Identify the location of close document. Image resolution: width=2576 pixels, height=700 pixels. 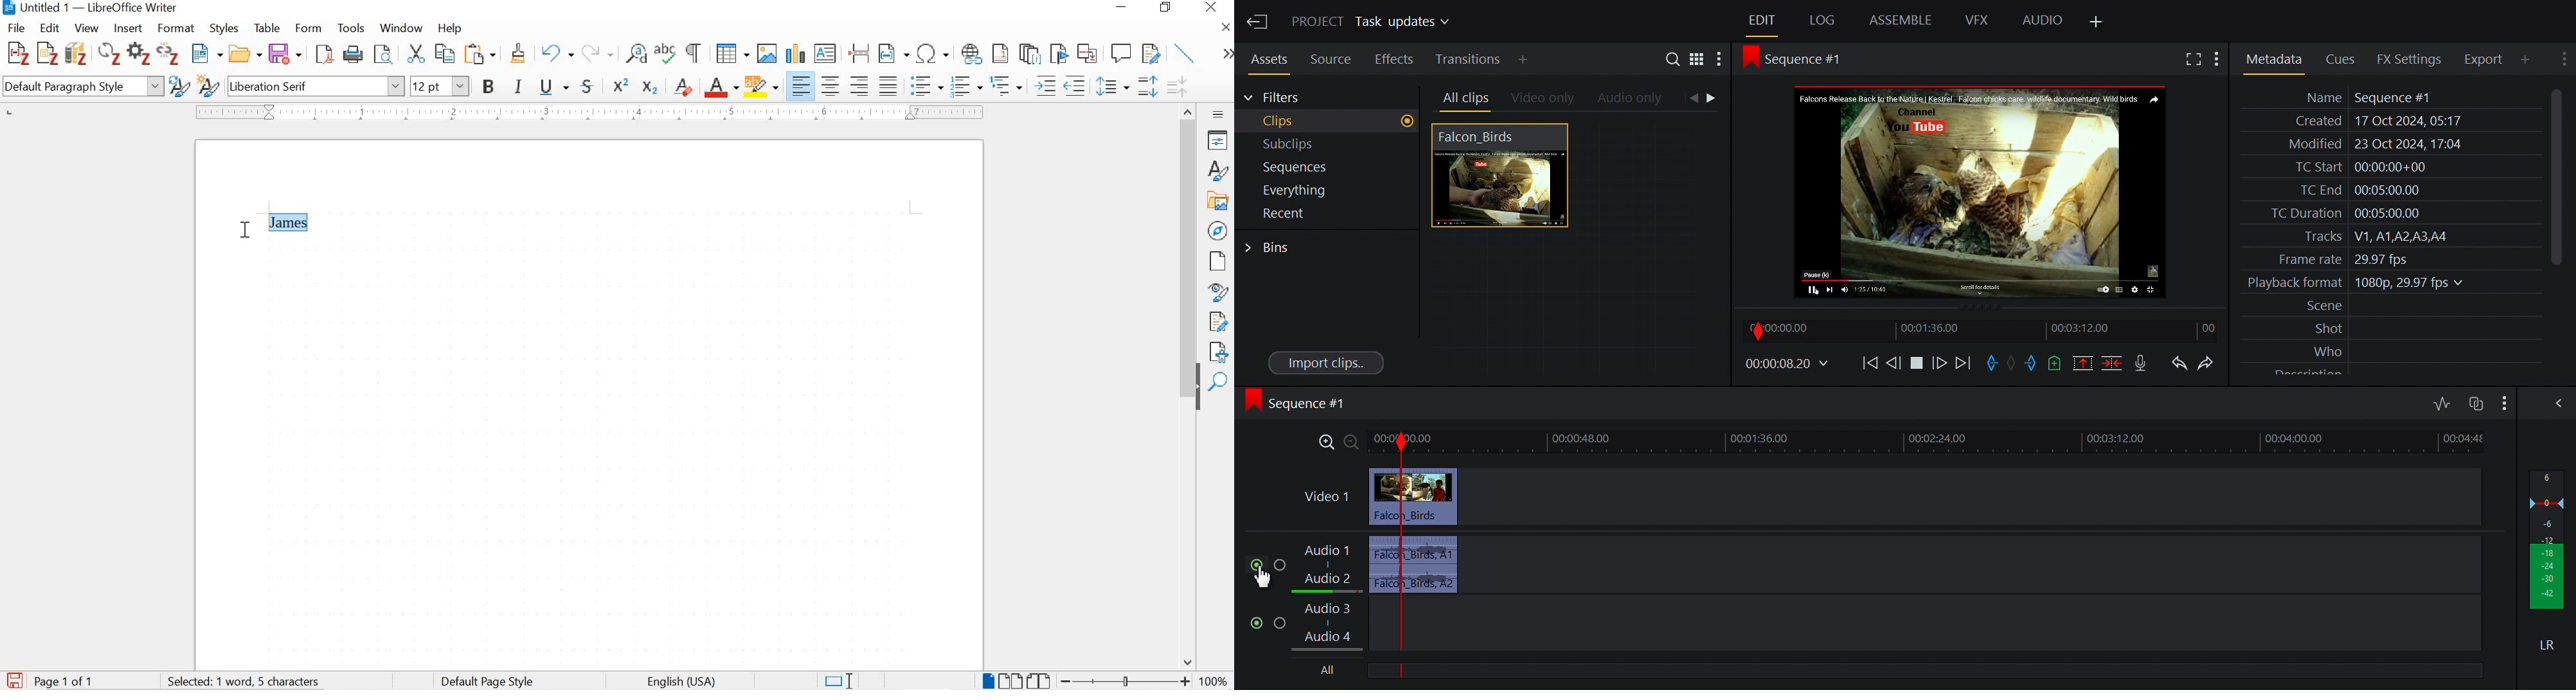
(1226, 26).